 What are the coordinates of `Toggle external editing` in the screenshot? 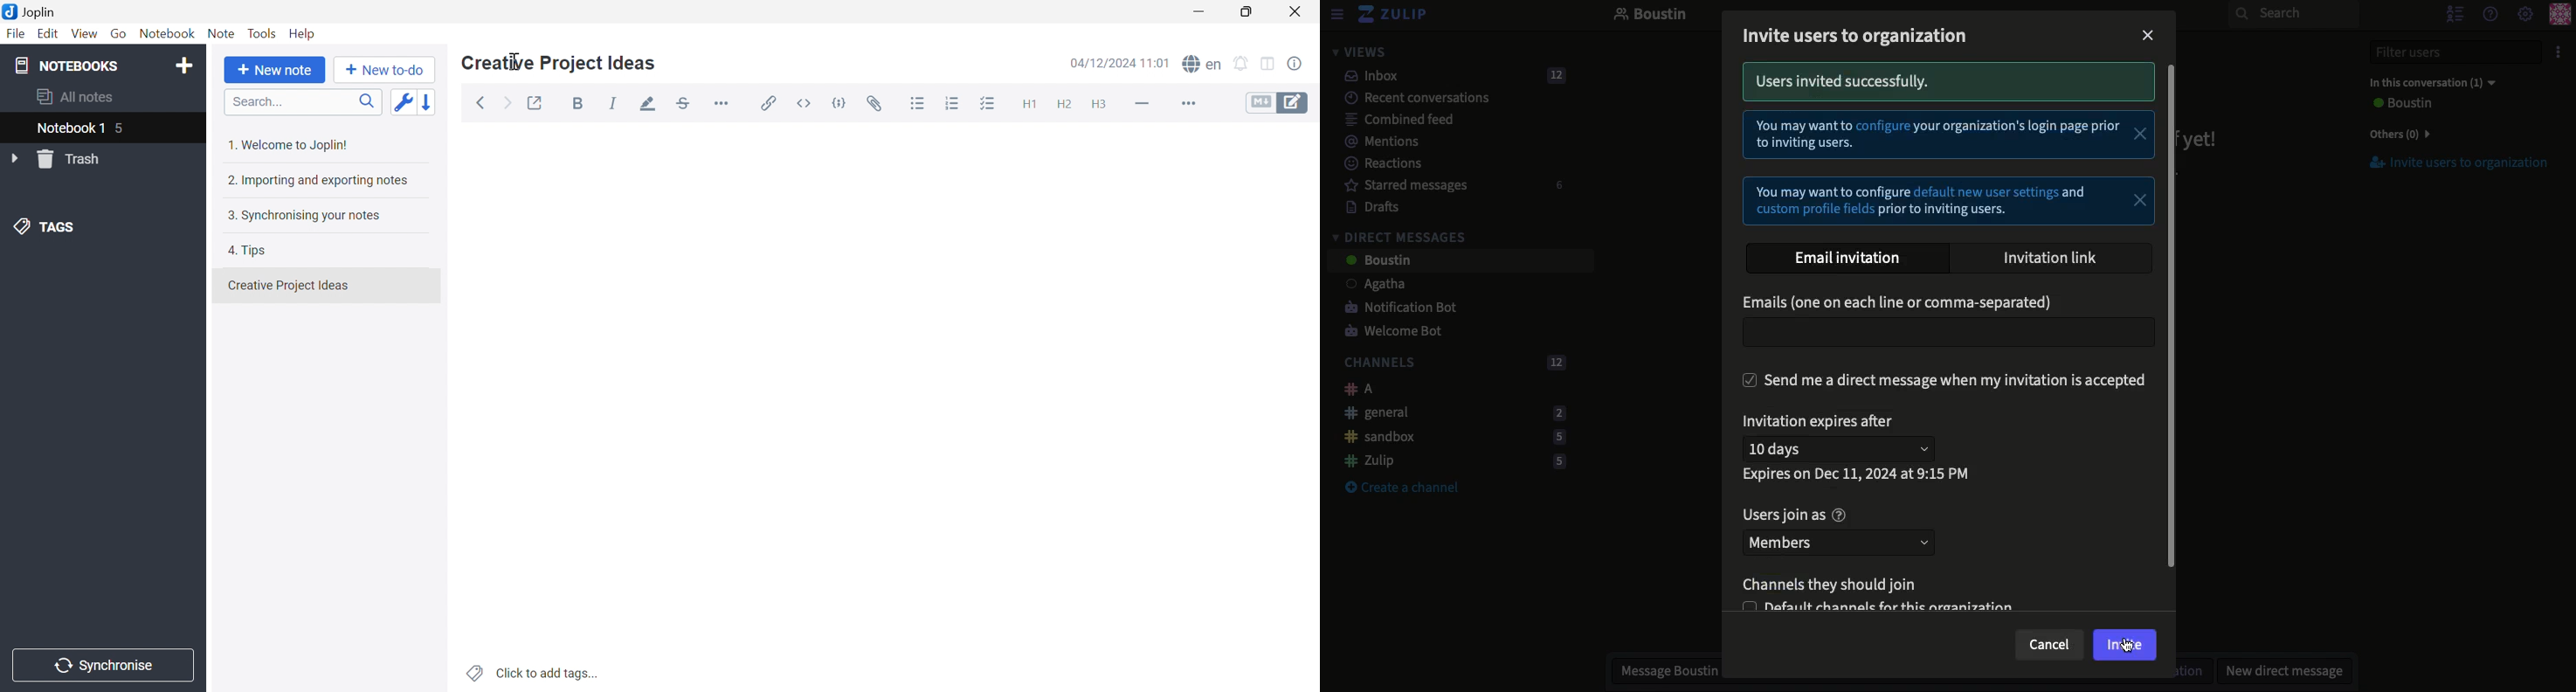 It's located at (534, 104).